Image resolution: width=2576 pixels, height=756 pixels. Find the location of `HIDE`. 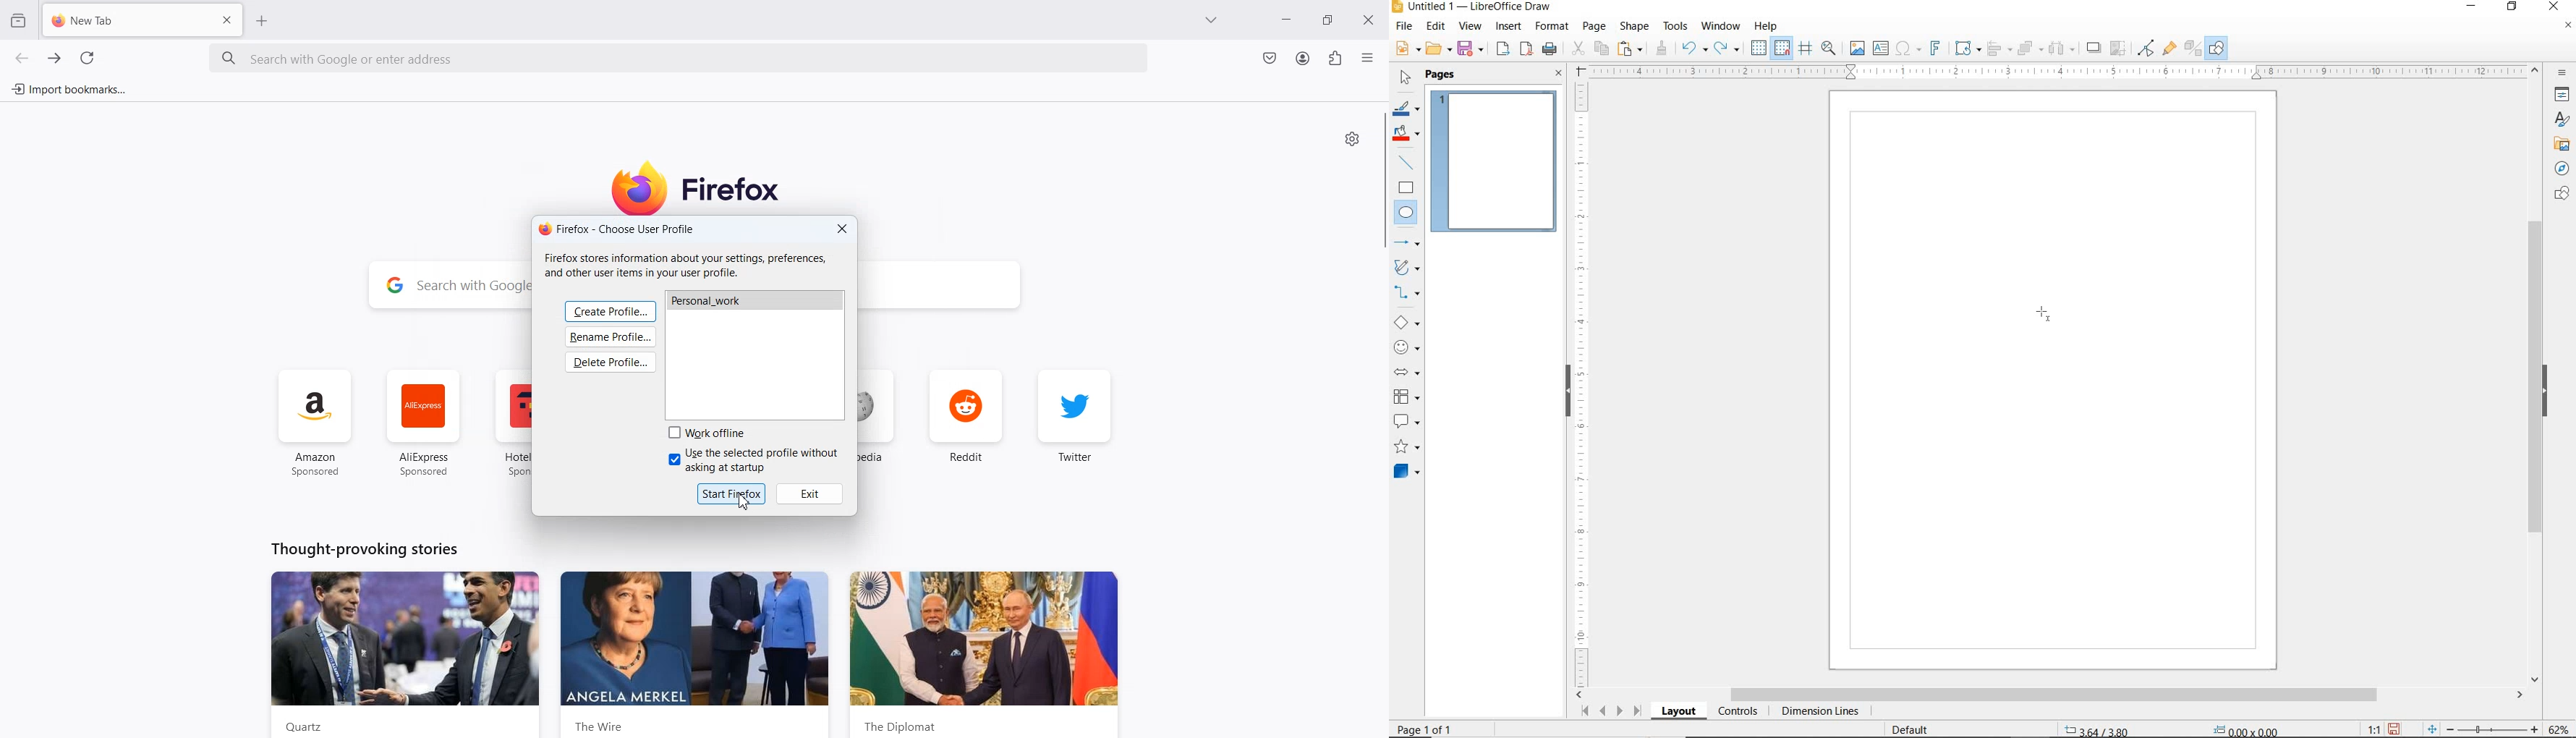

HIDE is located at coordinates (2549, 391).